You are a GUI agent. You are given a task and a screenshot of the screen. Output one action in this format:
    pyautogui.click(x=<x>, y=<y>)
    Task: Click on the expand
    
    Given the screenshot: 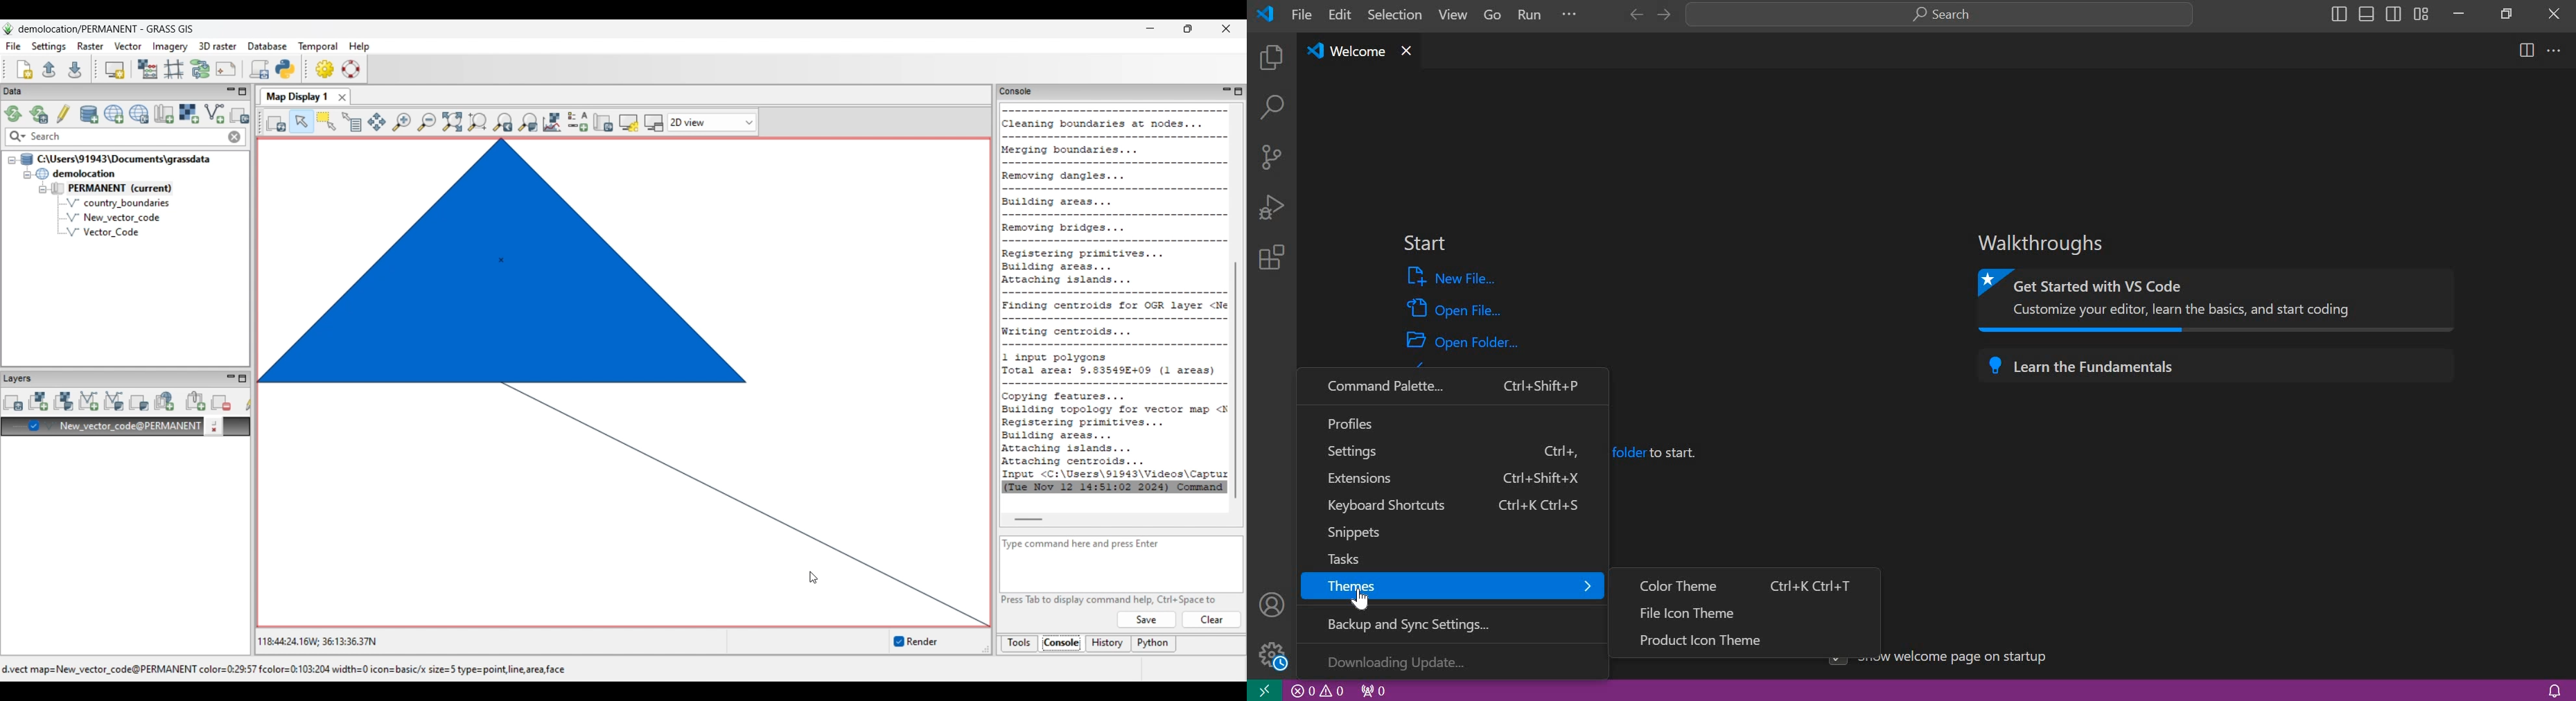 What is the action you would take?
    pyautogui.click(x=1570, y=17)
    